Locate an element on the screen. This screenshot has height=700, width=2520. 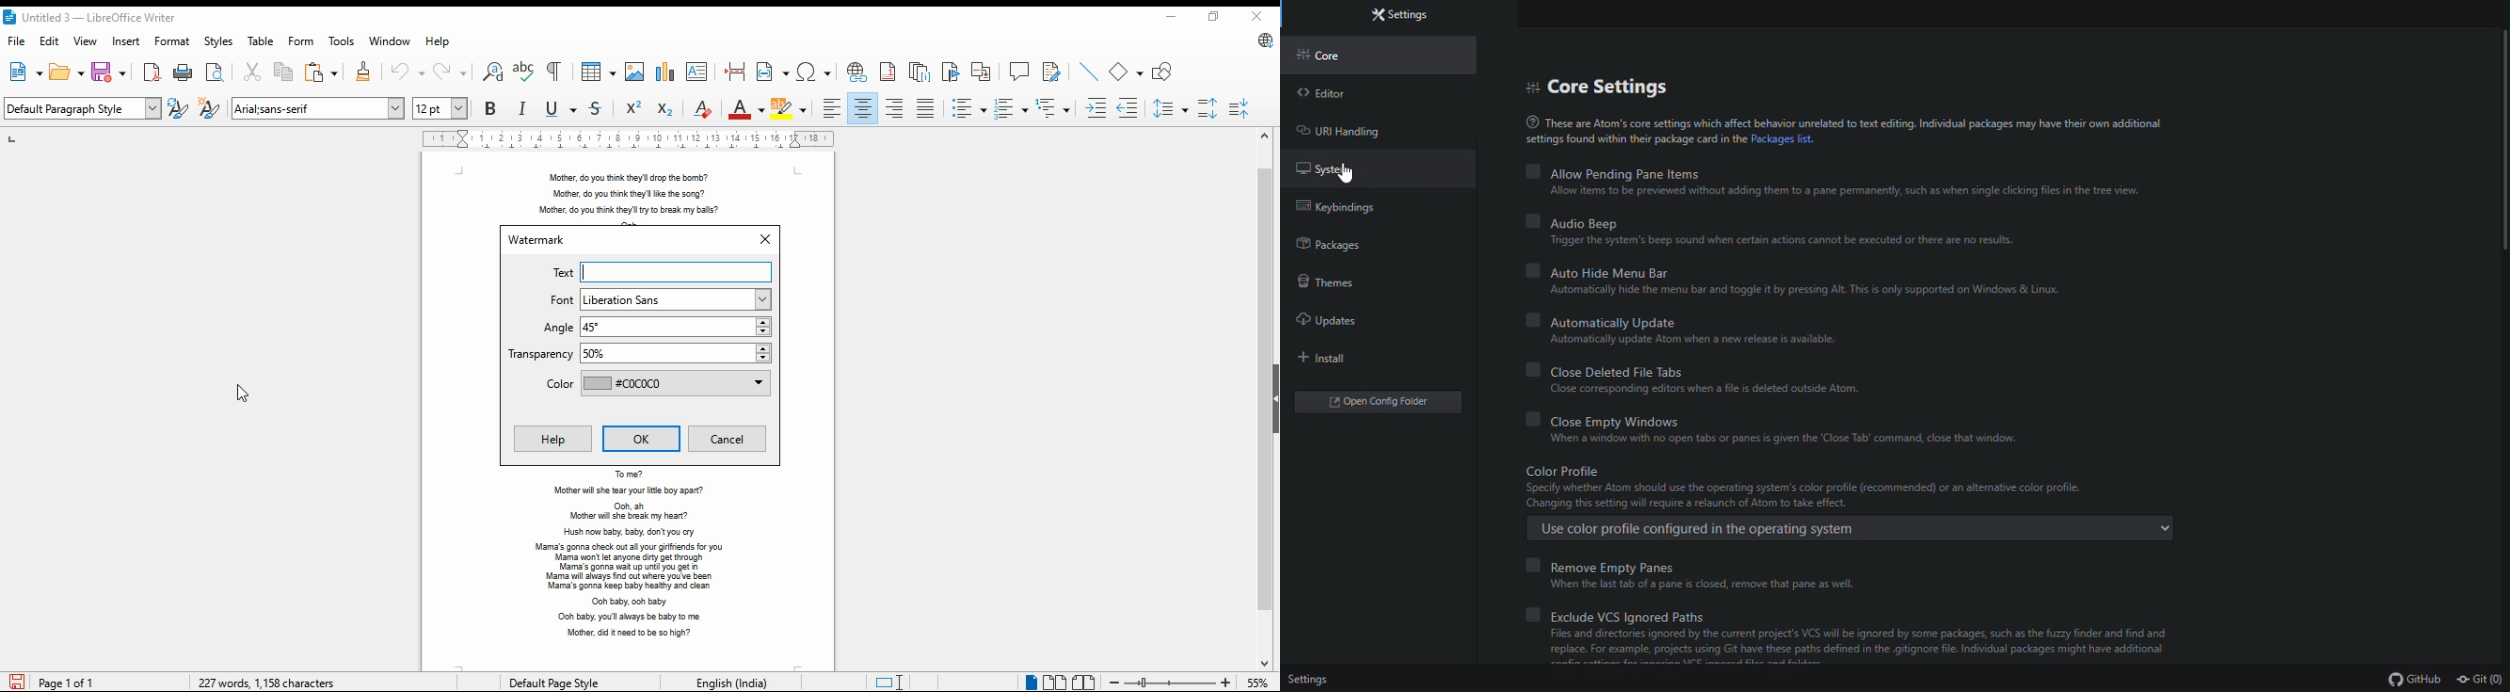
insert endnote is located at coordinates (920, 73).